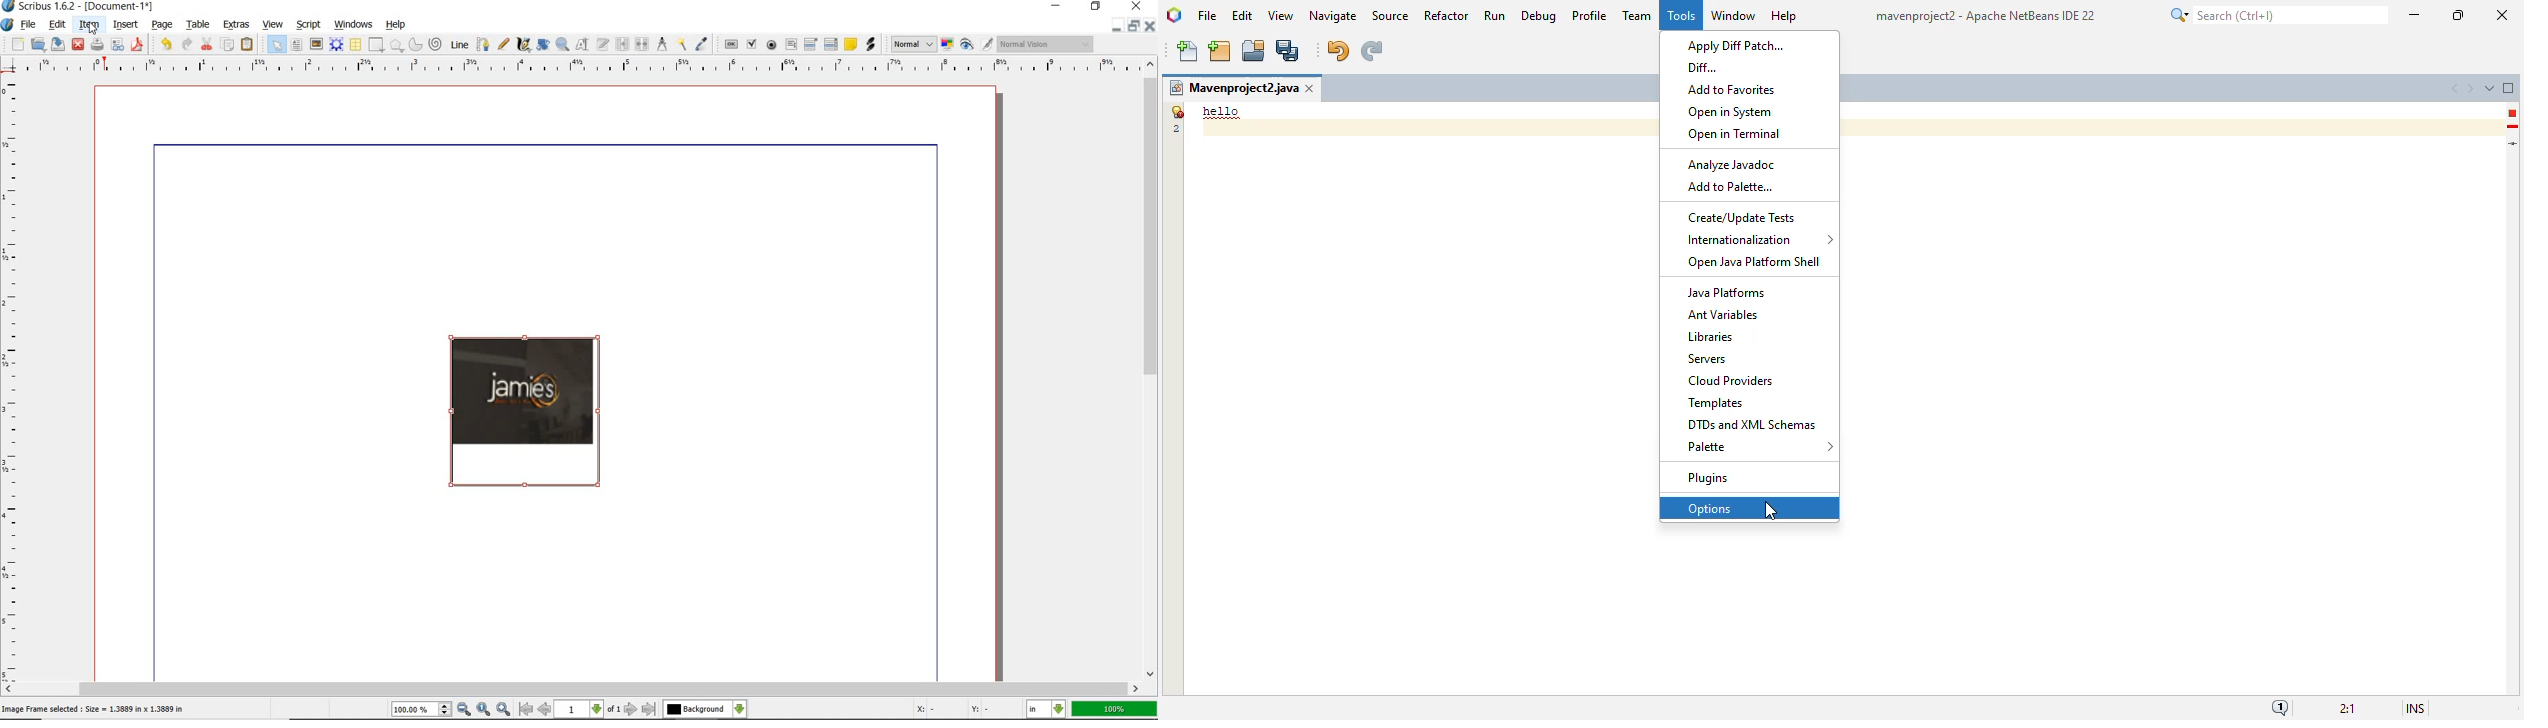  I want to click on spiral, so click(436, 43).